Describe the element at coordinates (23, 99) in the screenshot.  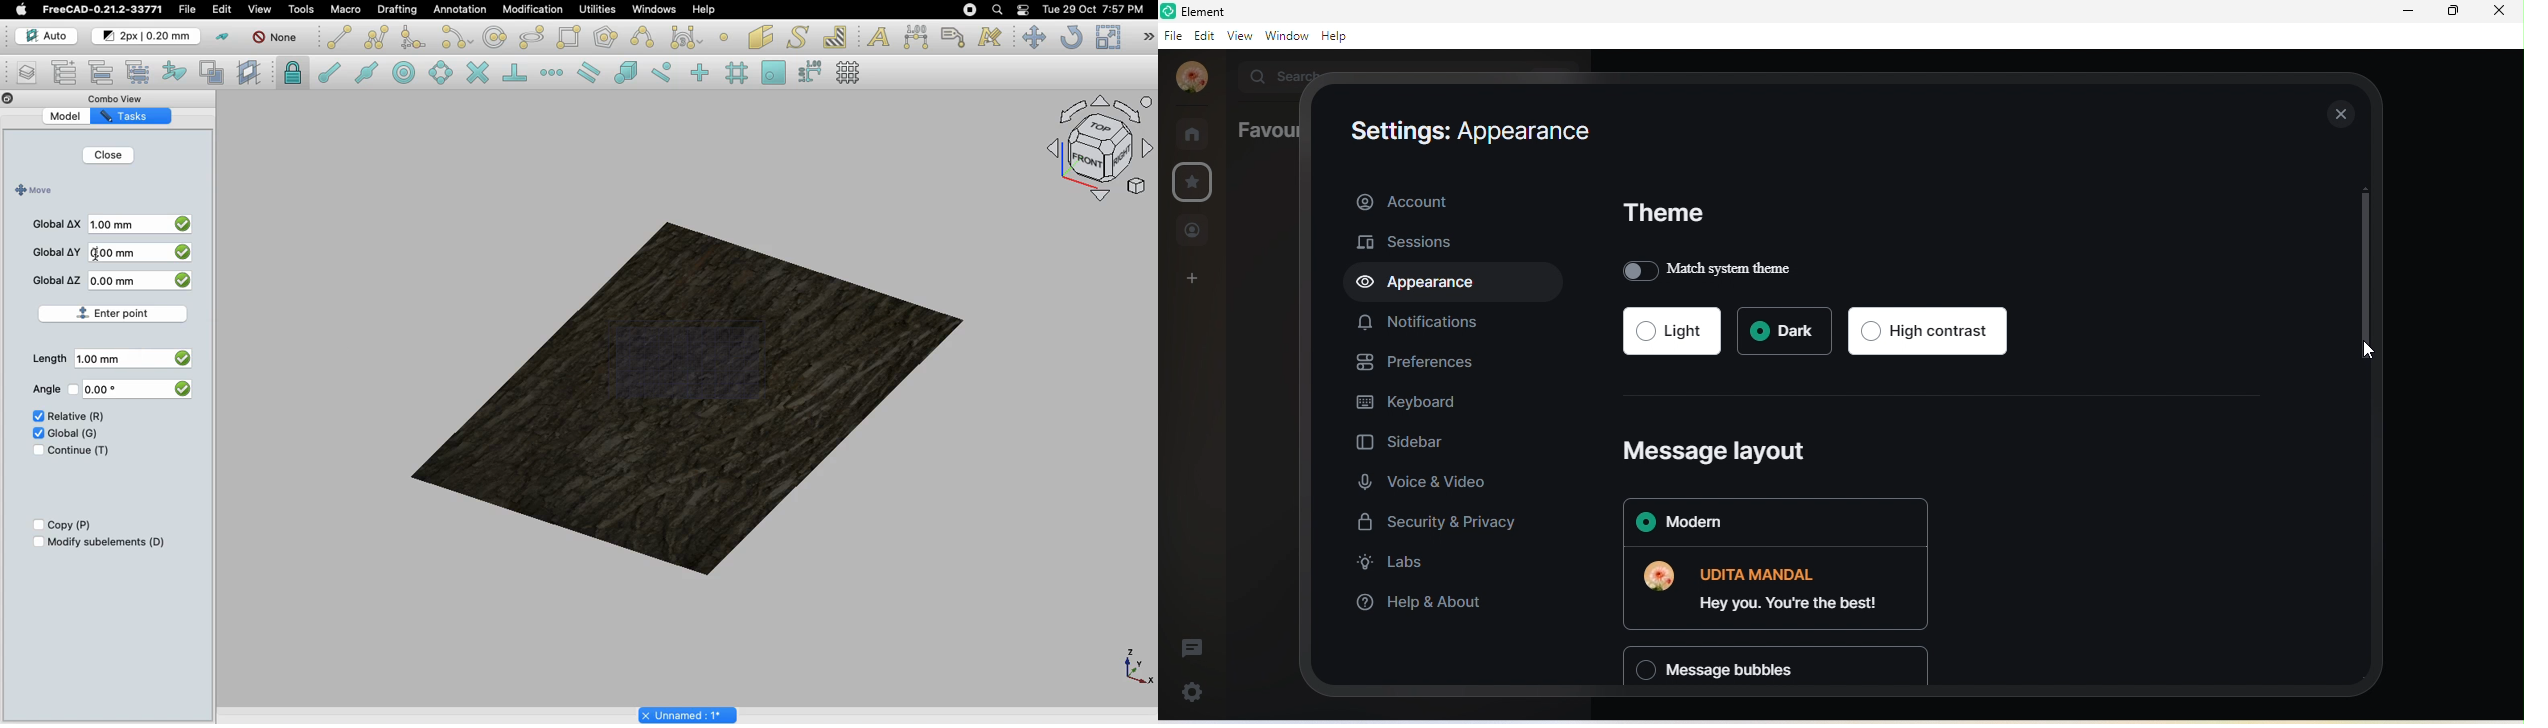
I see `Collapse` at that location.